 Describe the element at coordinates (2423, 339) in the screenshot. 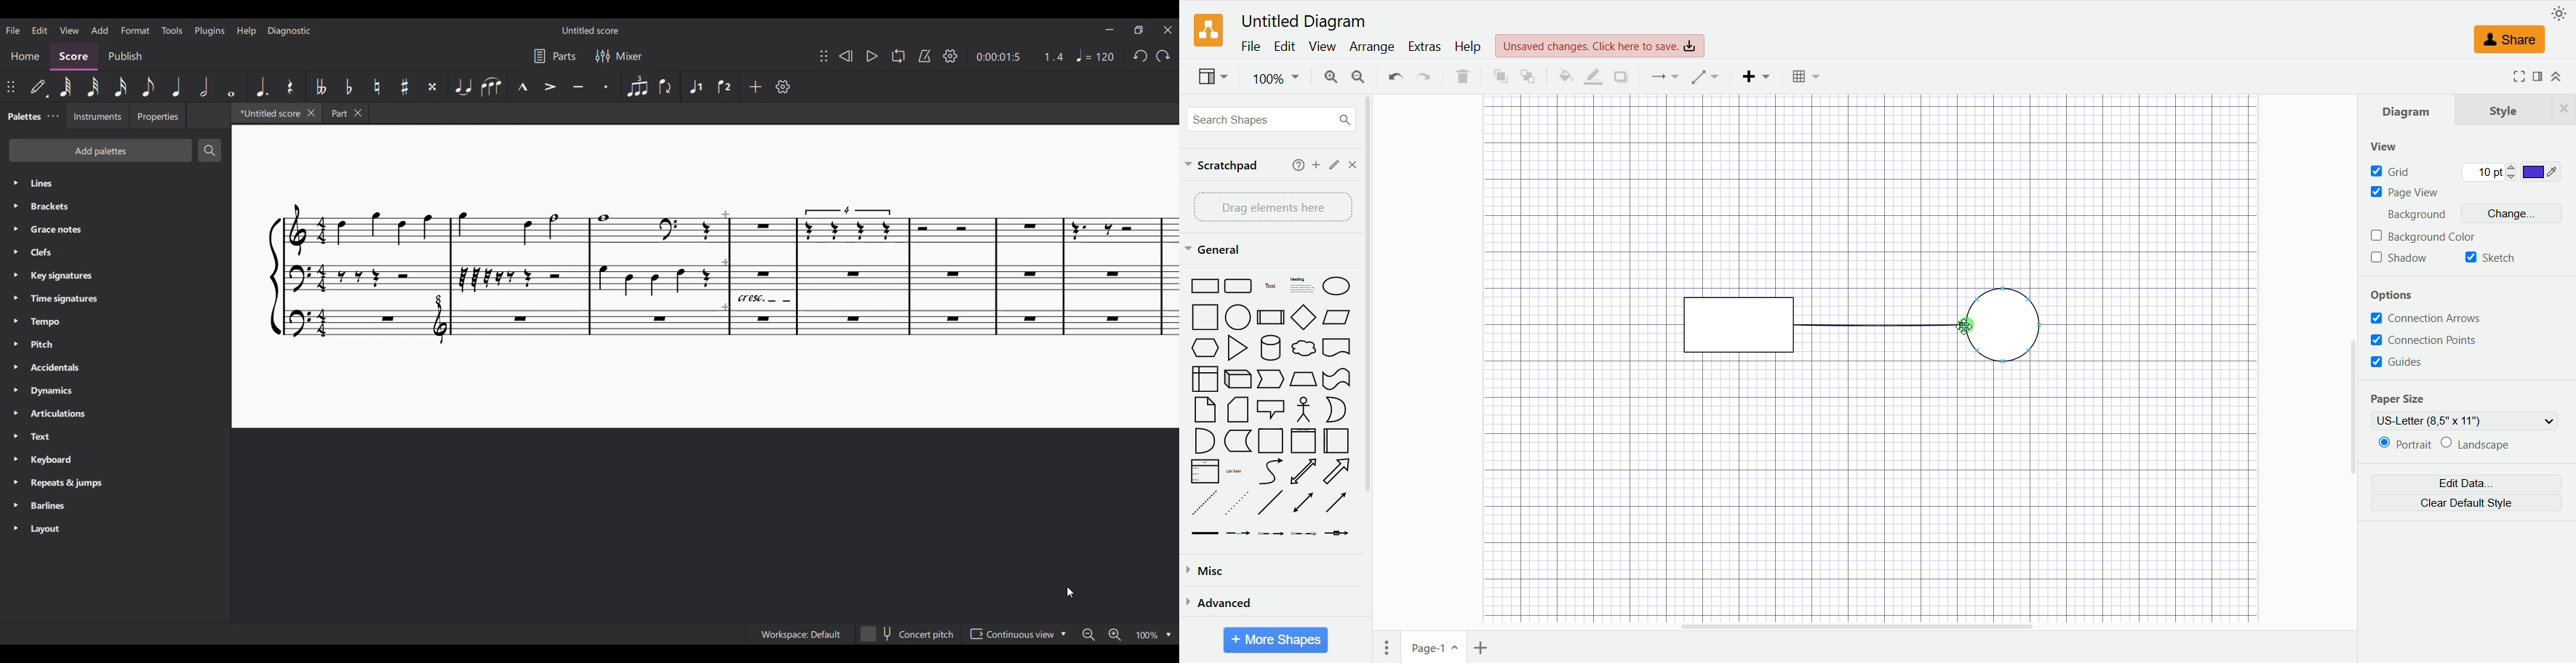

I see `connection points` at that location.